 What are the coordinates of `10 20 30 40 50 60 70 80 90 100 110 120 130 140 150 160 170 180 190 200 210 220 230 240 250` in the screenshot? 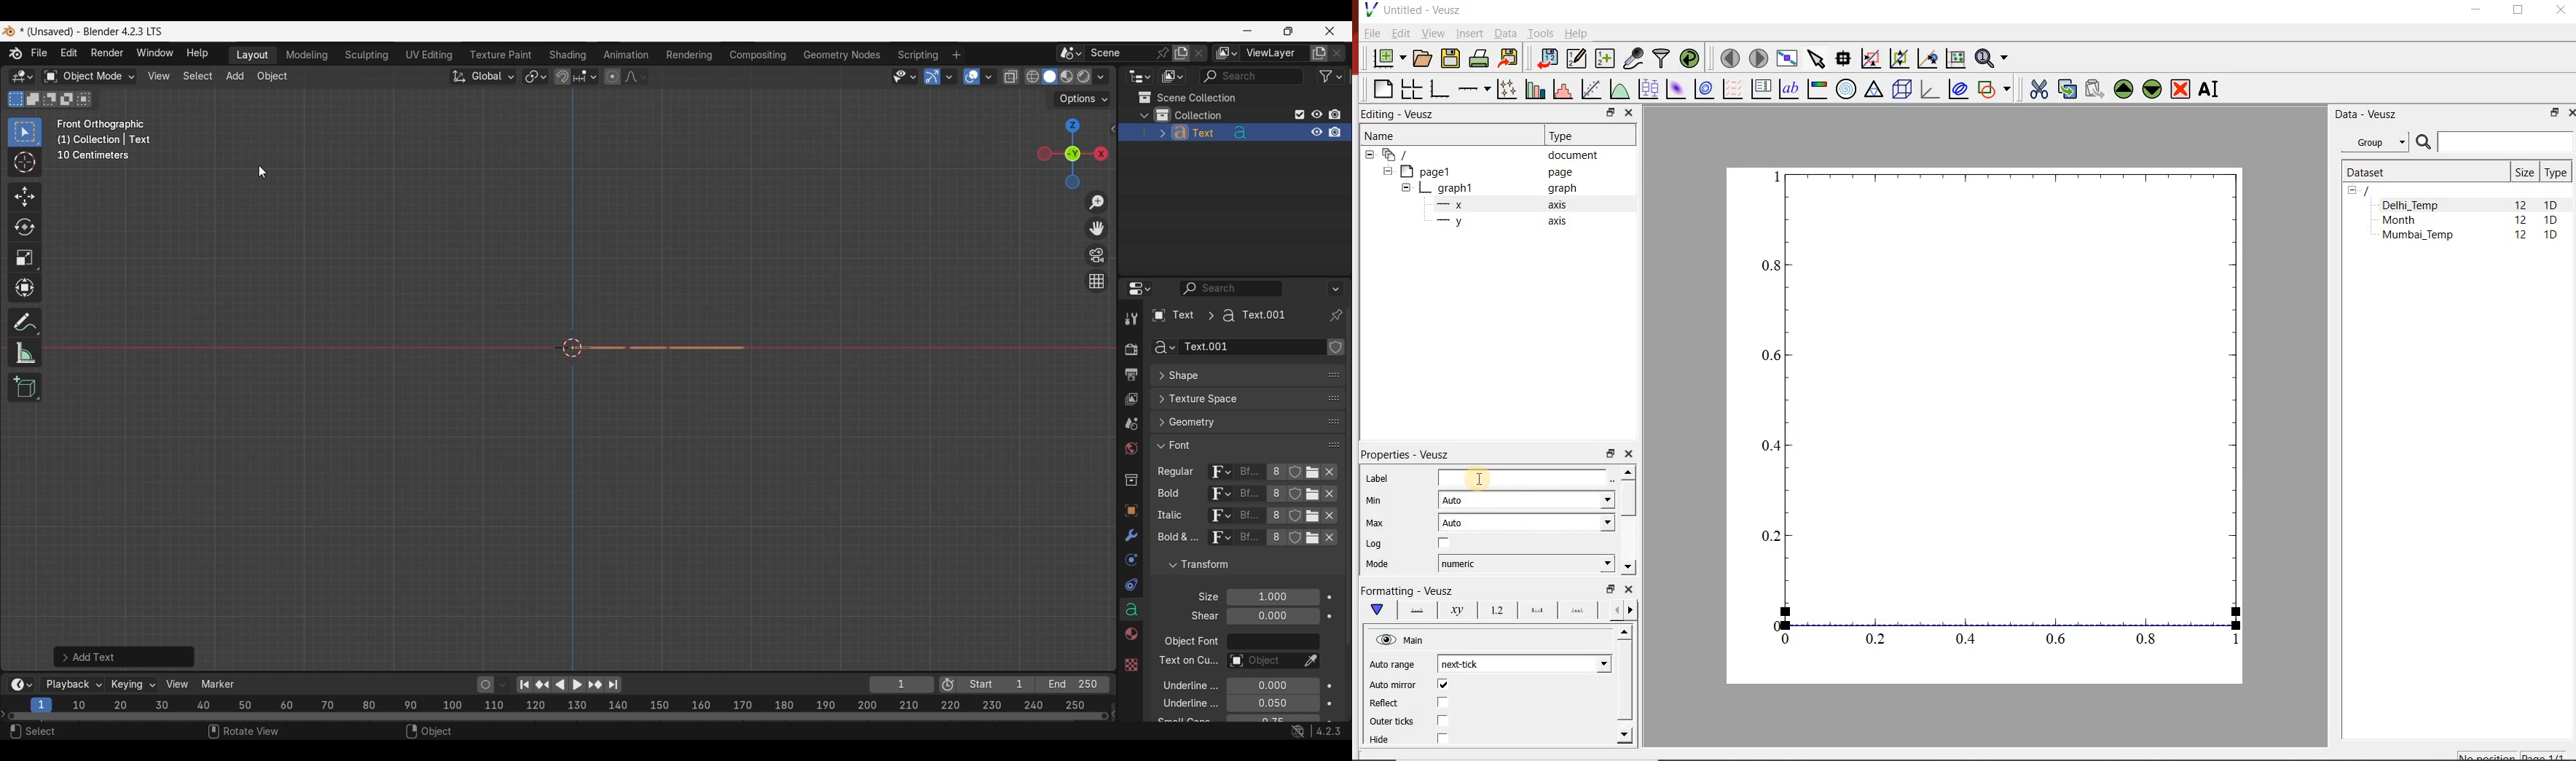 It's located at (582, 703).